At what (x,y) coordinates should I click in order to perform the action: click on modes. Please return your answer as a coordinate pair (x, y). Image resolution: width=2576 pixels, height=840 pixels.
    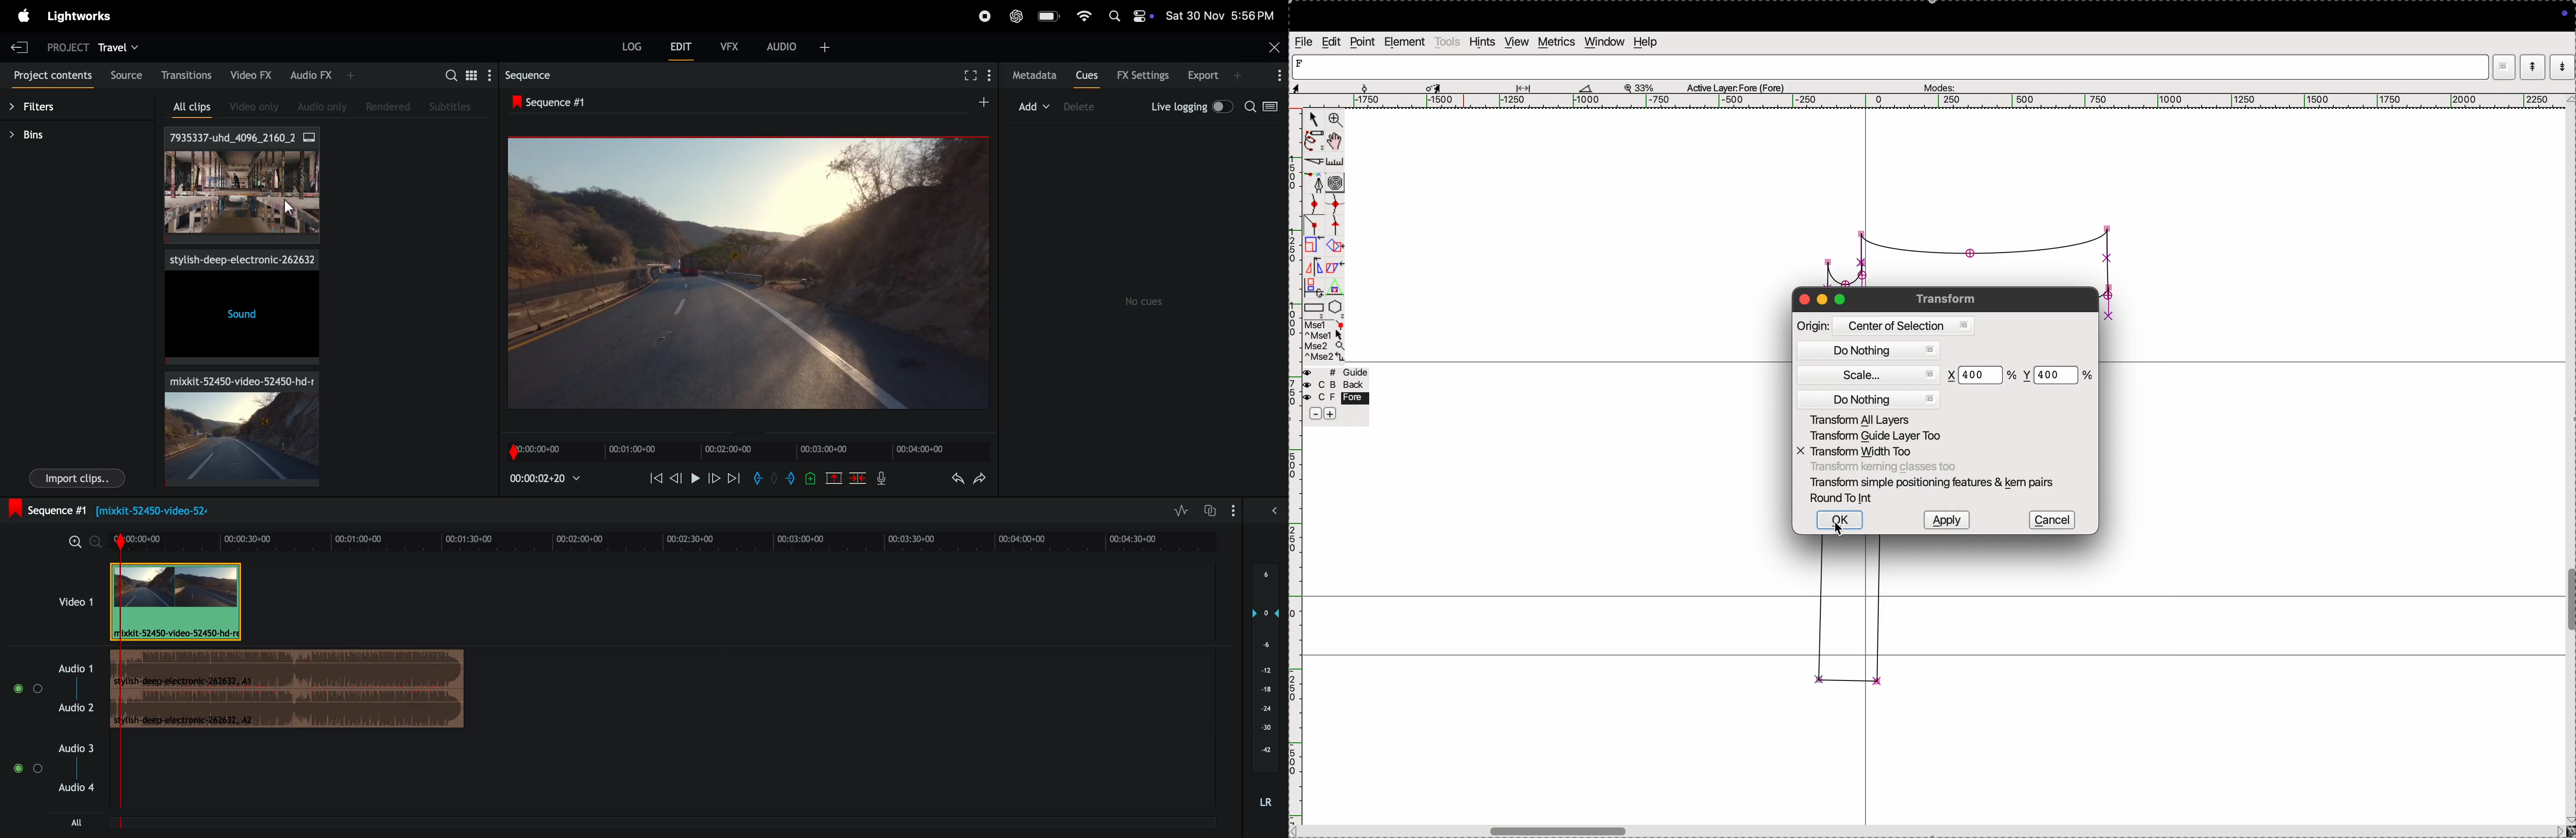
    Looking at the image, I should click on (1938, 86).